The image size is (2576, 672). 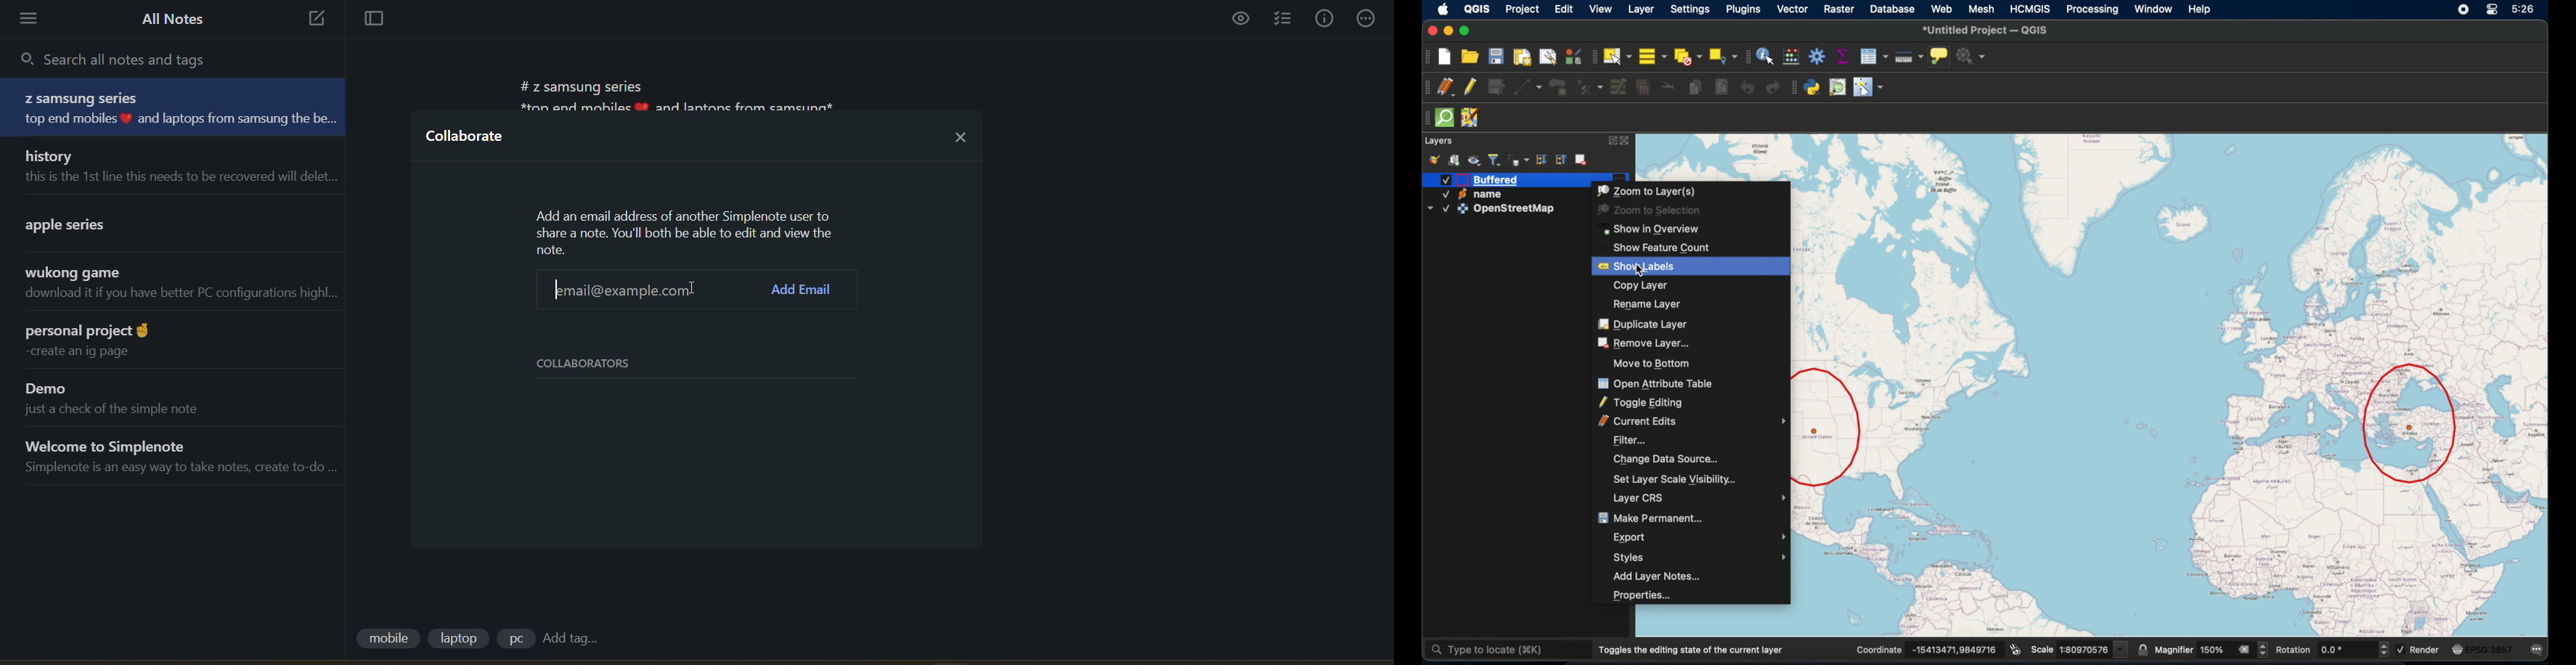 What do you see at coordinates (123, 58) in the screenshot?
I see `search all notes and tags` at bounding box center [123, 58].